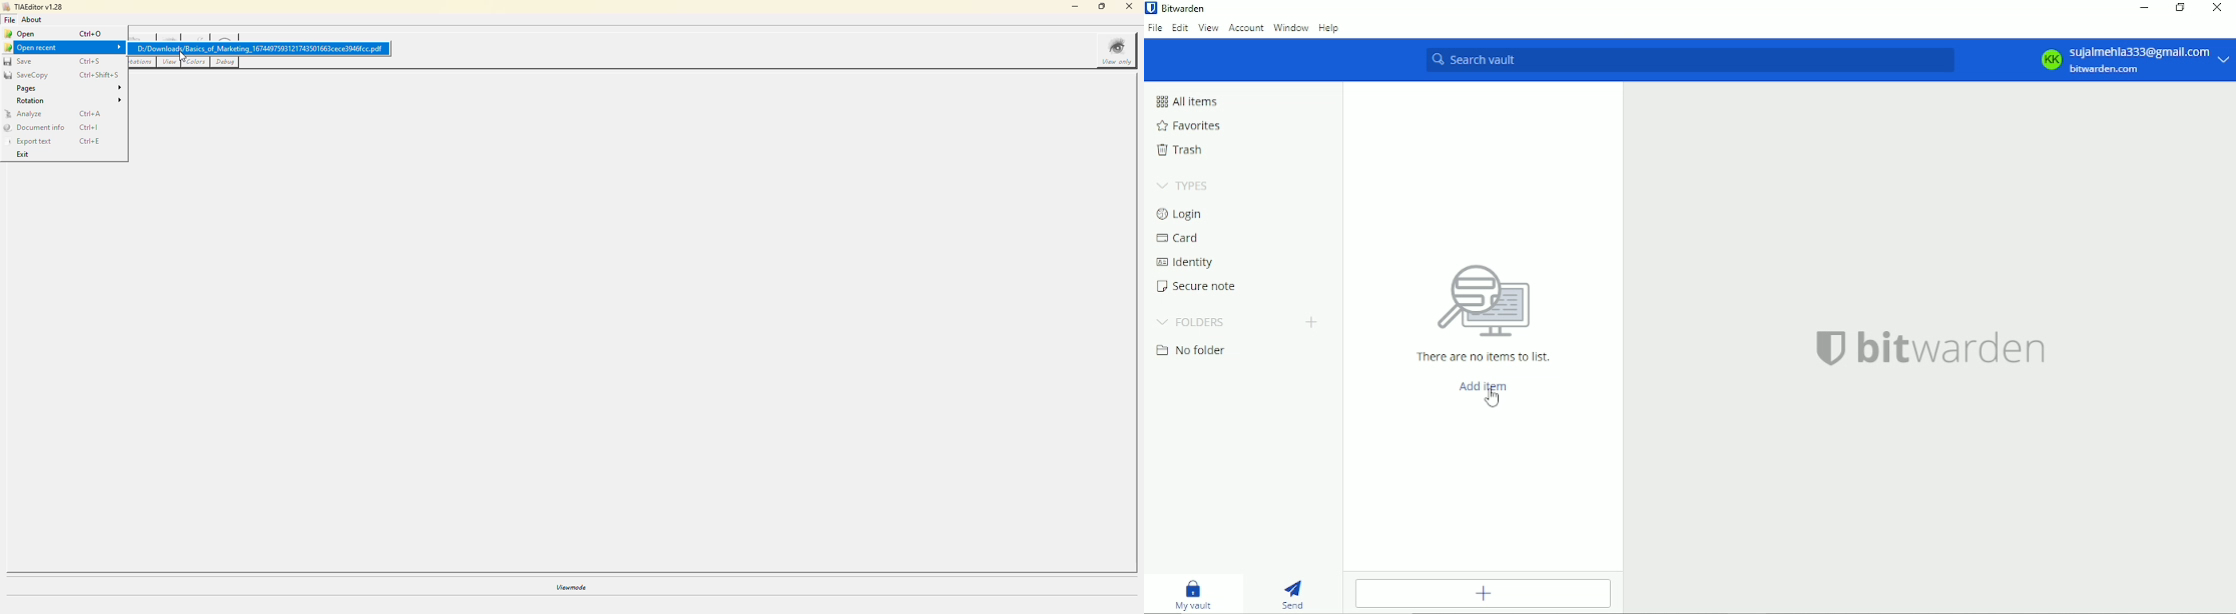  I want to click on Login, so click(1179, 215).